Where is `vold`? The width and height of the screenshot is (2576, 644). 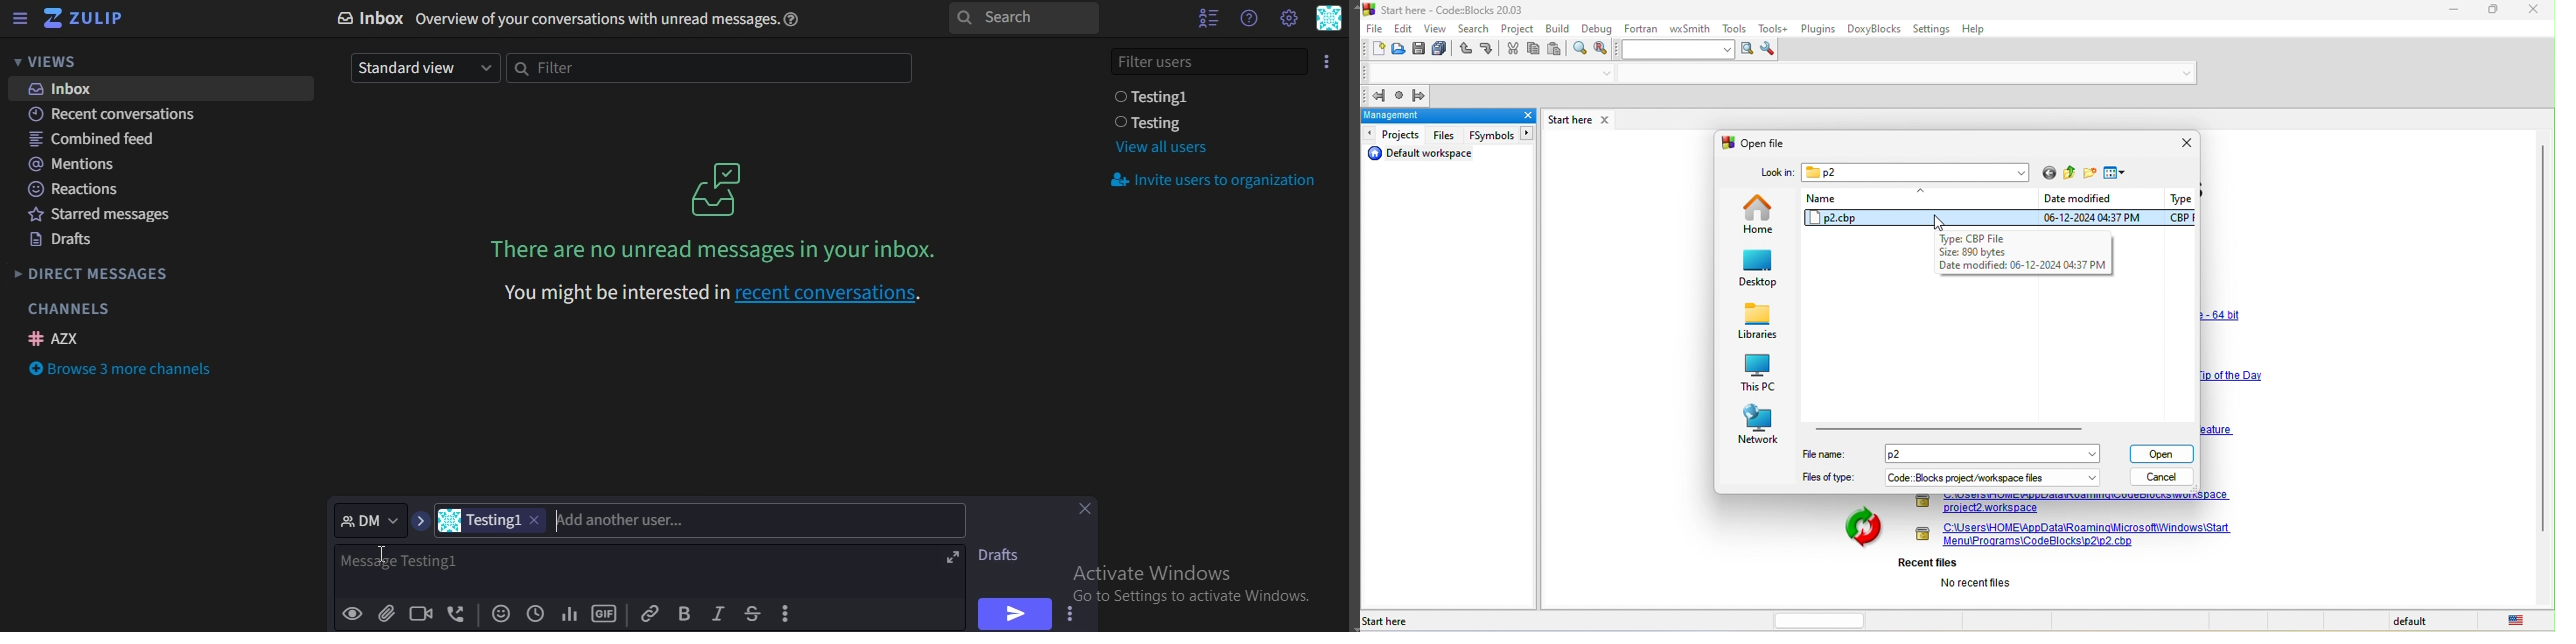
vold is located at coordinates (684, 613).